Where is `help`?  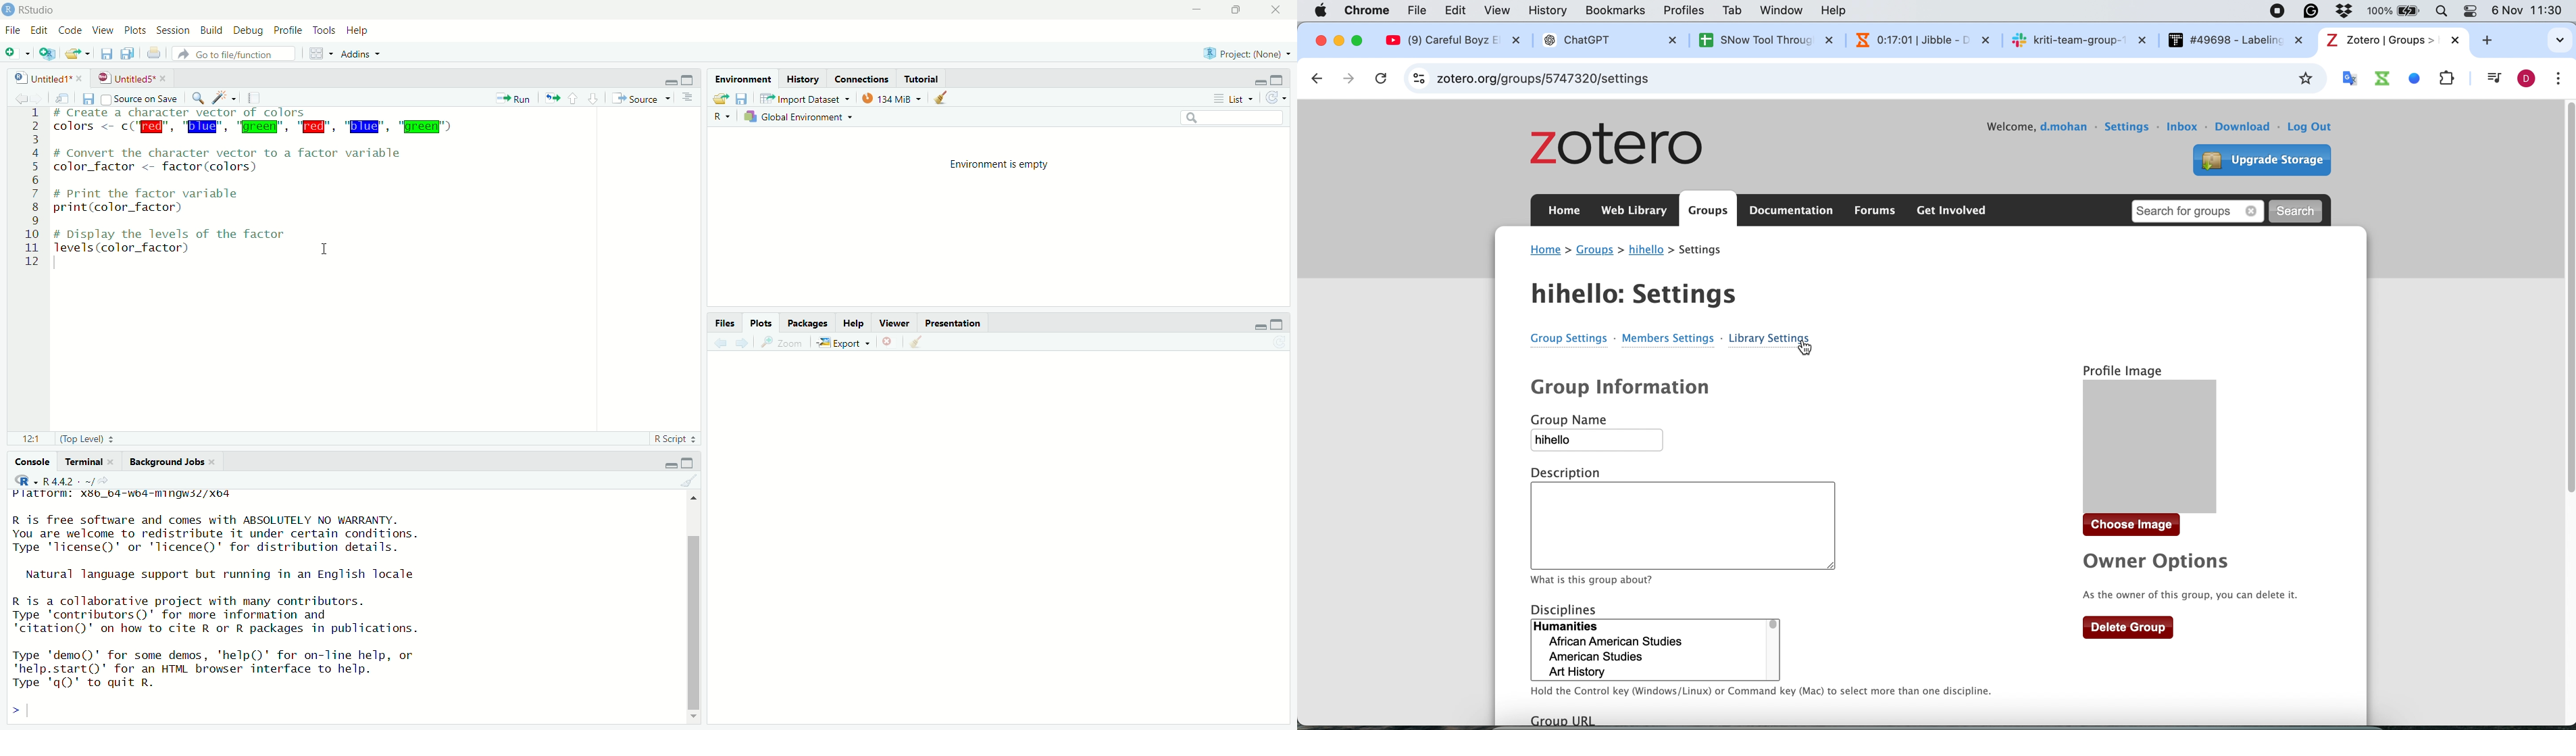 help is located at coordinates (360, 30).